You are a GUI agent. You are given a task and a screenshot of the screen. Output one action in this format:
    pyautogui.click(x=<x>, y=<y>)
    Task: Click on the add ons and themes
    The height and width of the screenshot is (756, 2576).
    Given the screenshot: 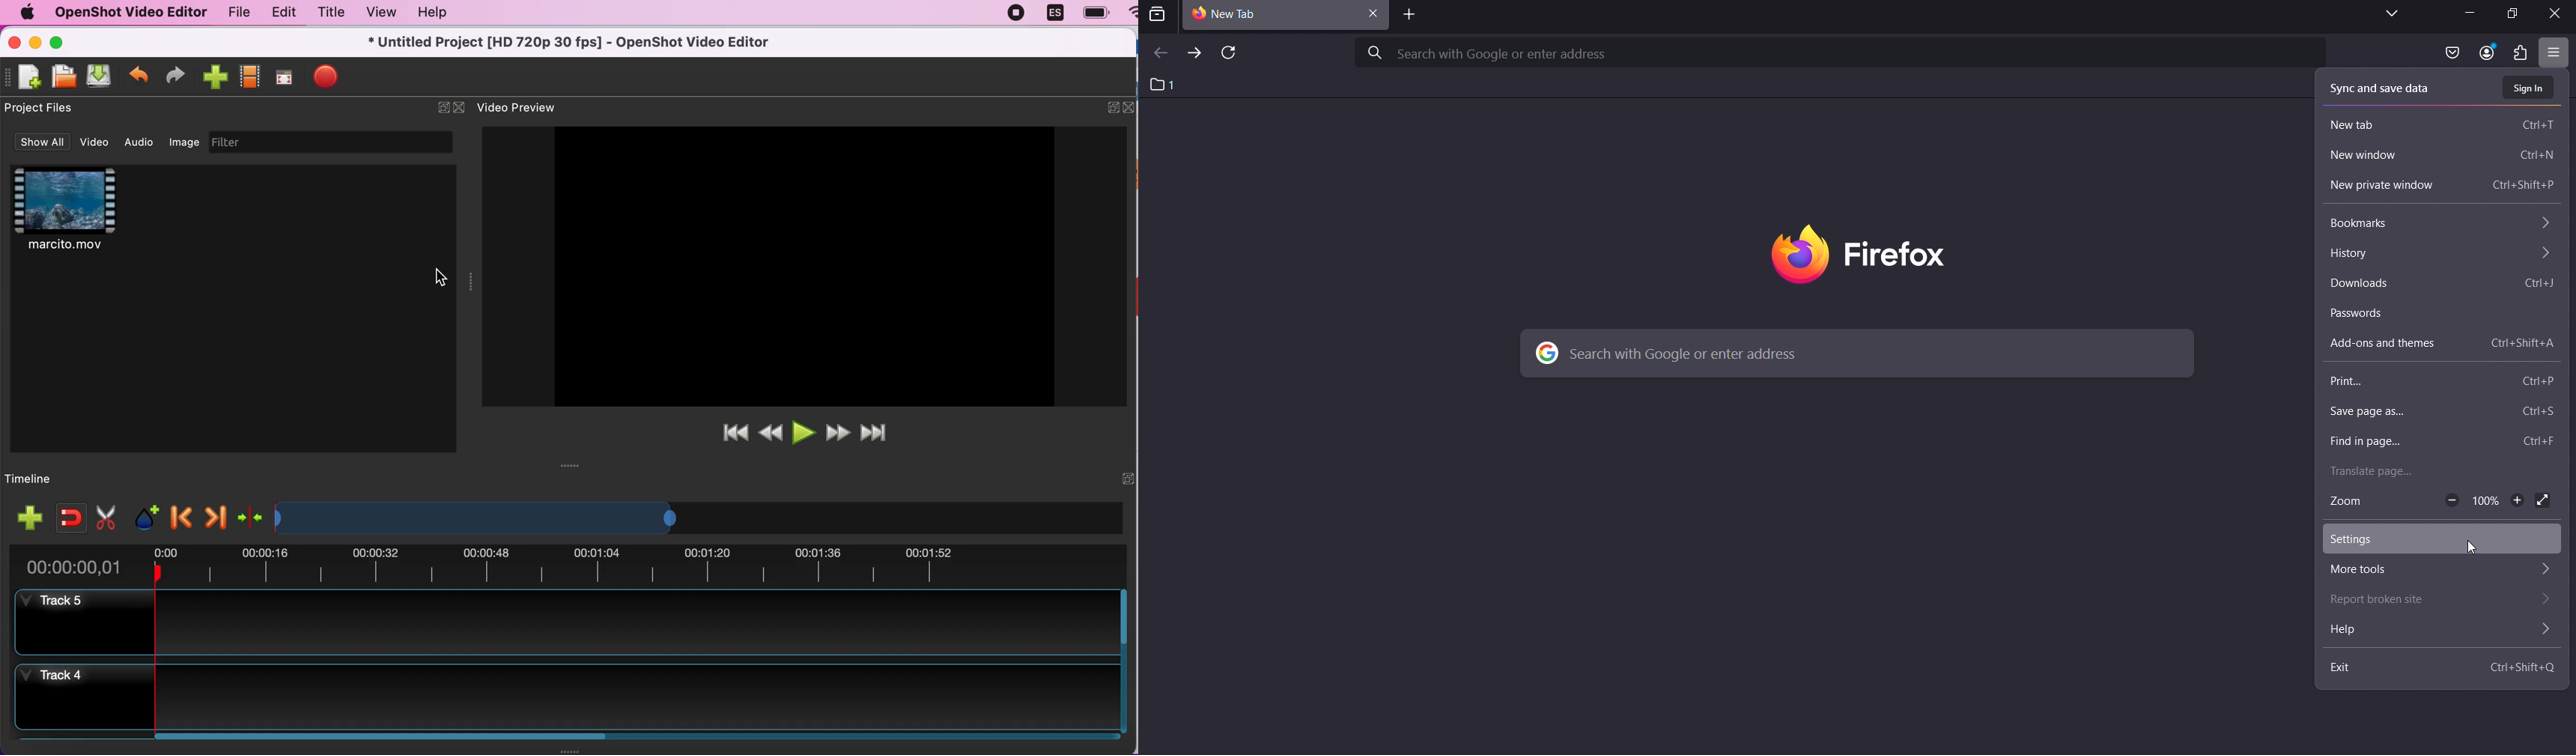 What is the action you would take?
    pyautogui.click(x=2441, y=344)
    